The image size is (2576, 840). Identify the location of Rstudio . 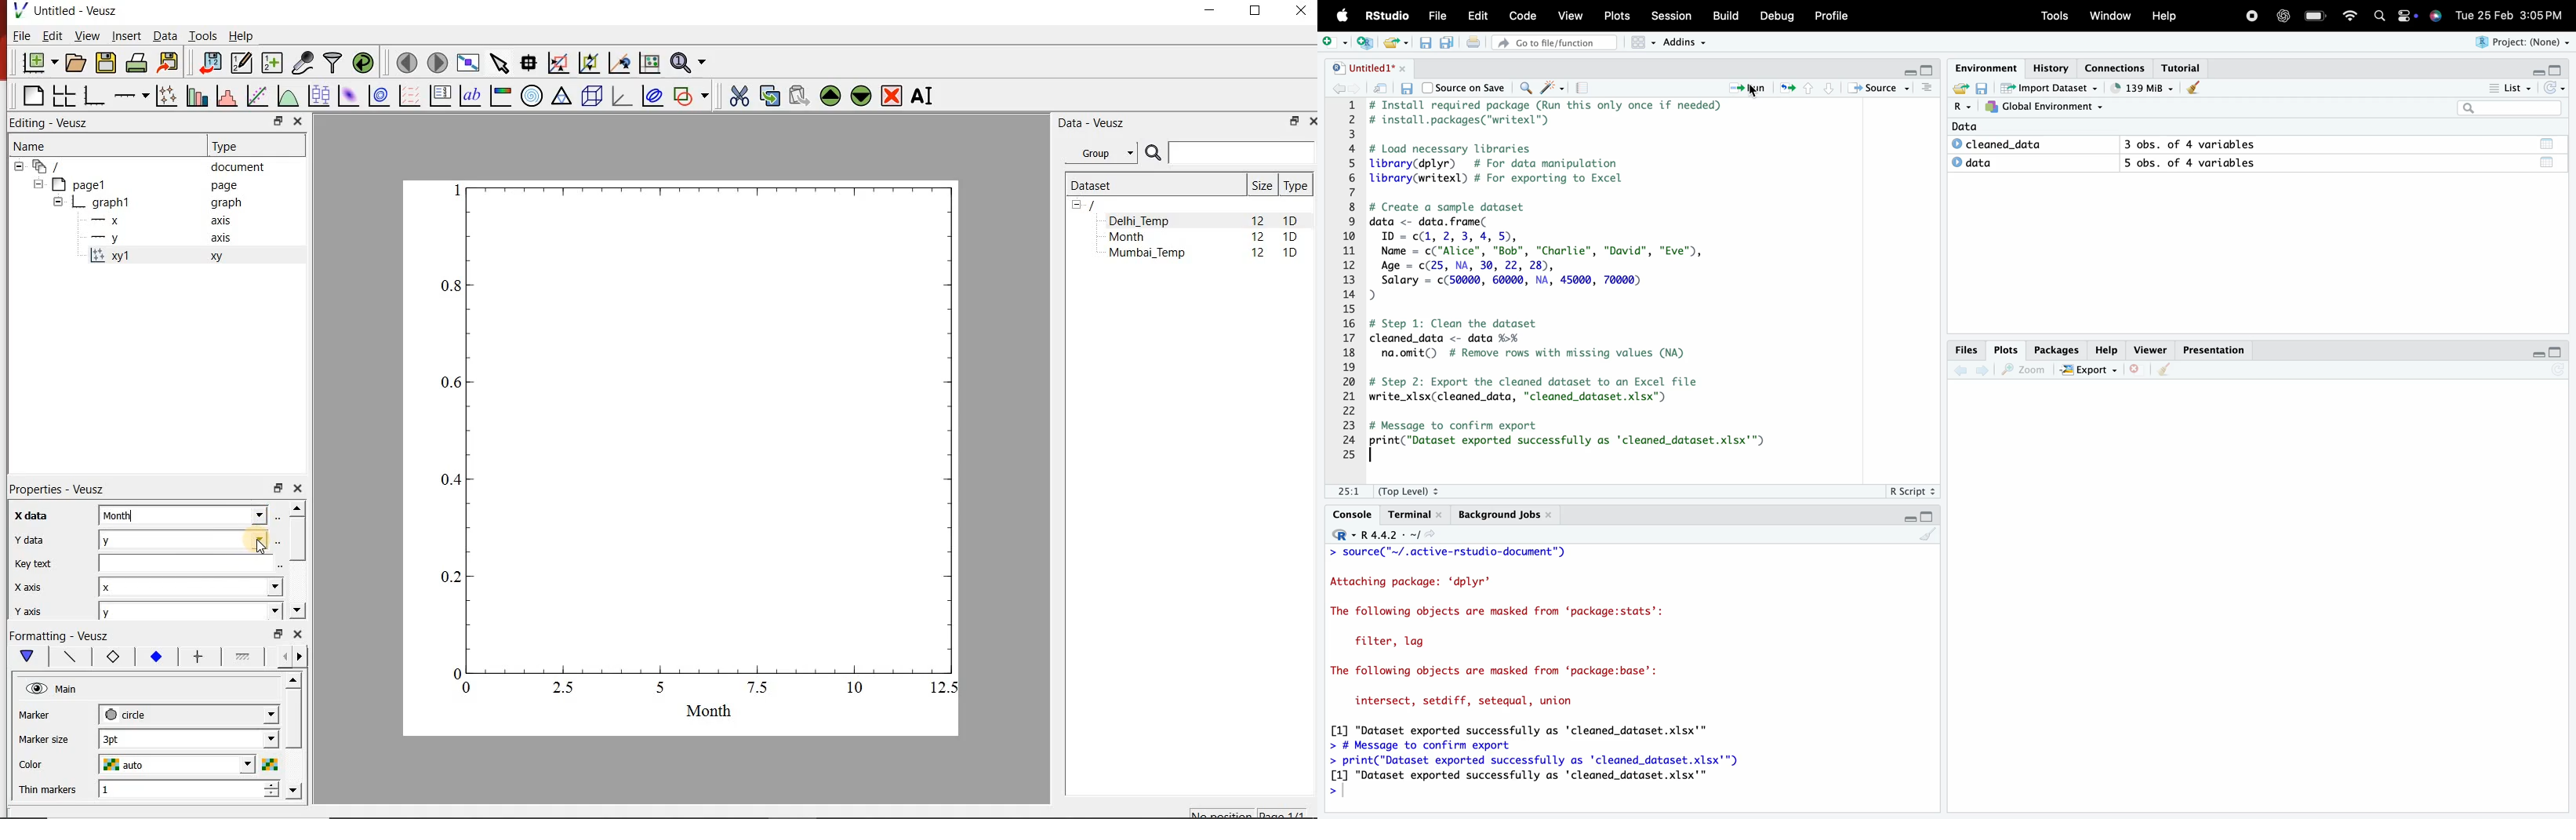
(1343, 534).